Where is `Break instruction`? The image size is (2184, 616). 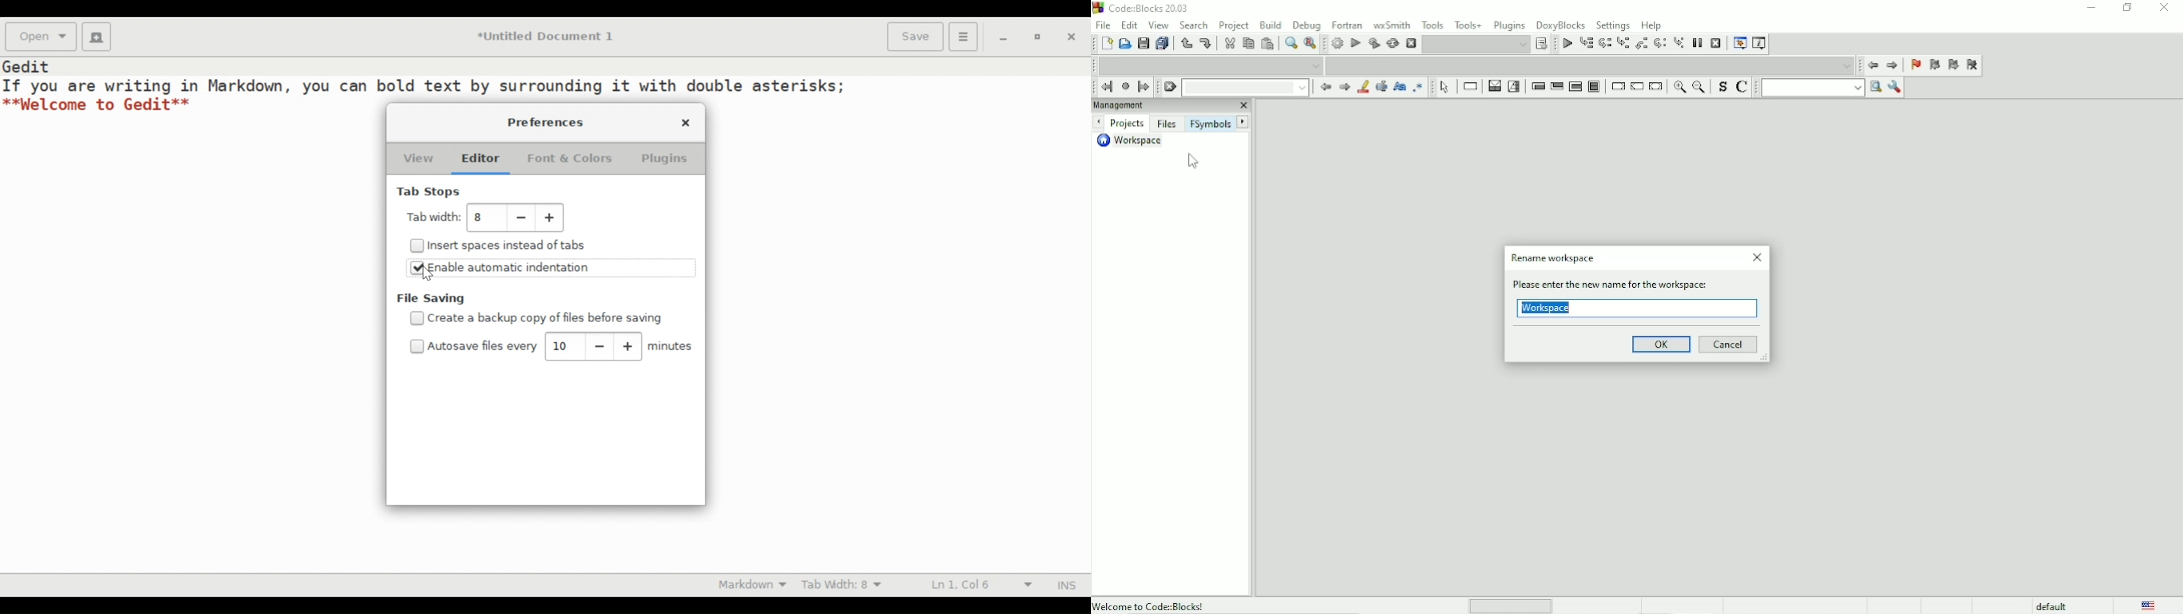 Break instruction is located at coordinates (1617, 87).